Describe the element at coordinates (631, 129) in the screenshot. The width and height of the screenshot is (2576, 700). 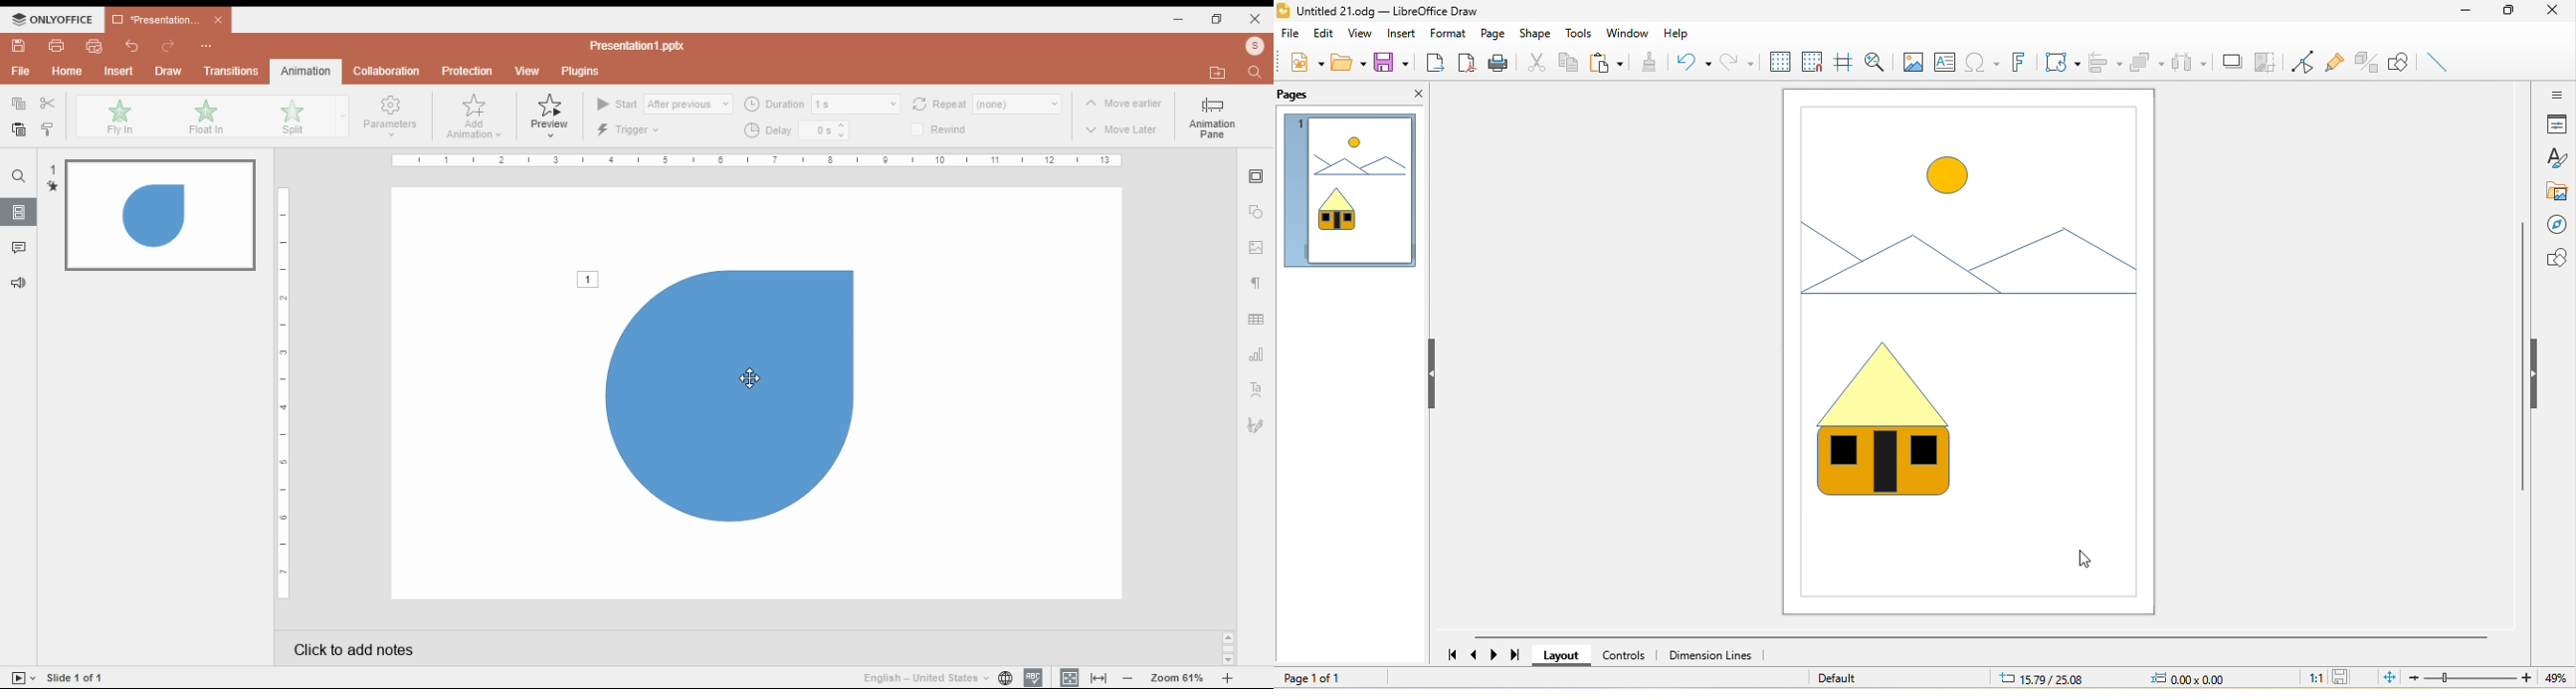
I see `trigger` at that location.